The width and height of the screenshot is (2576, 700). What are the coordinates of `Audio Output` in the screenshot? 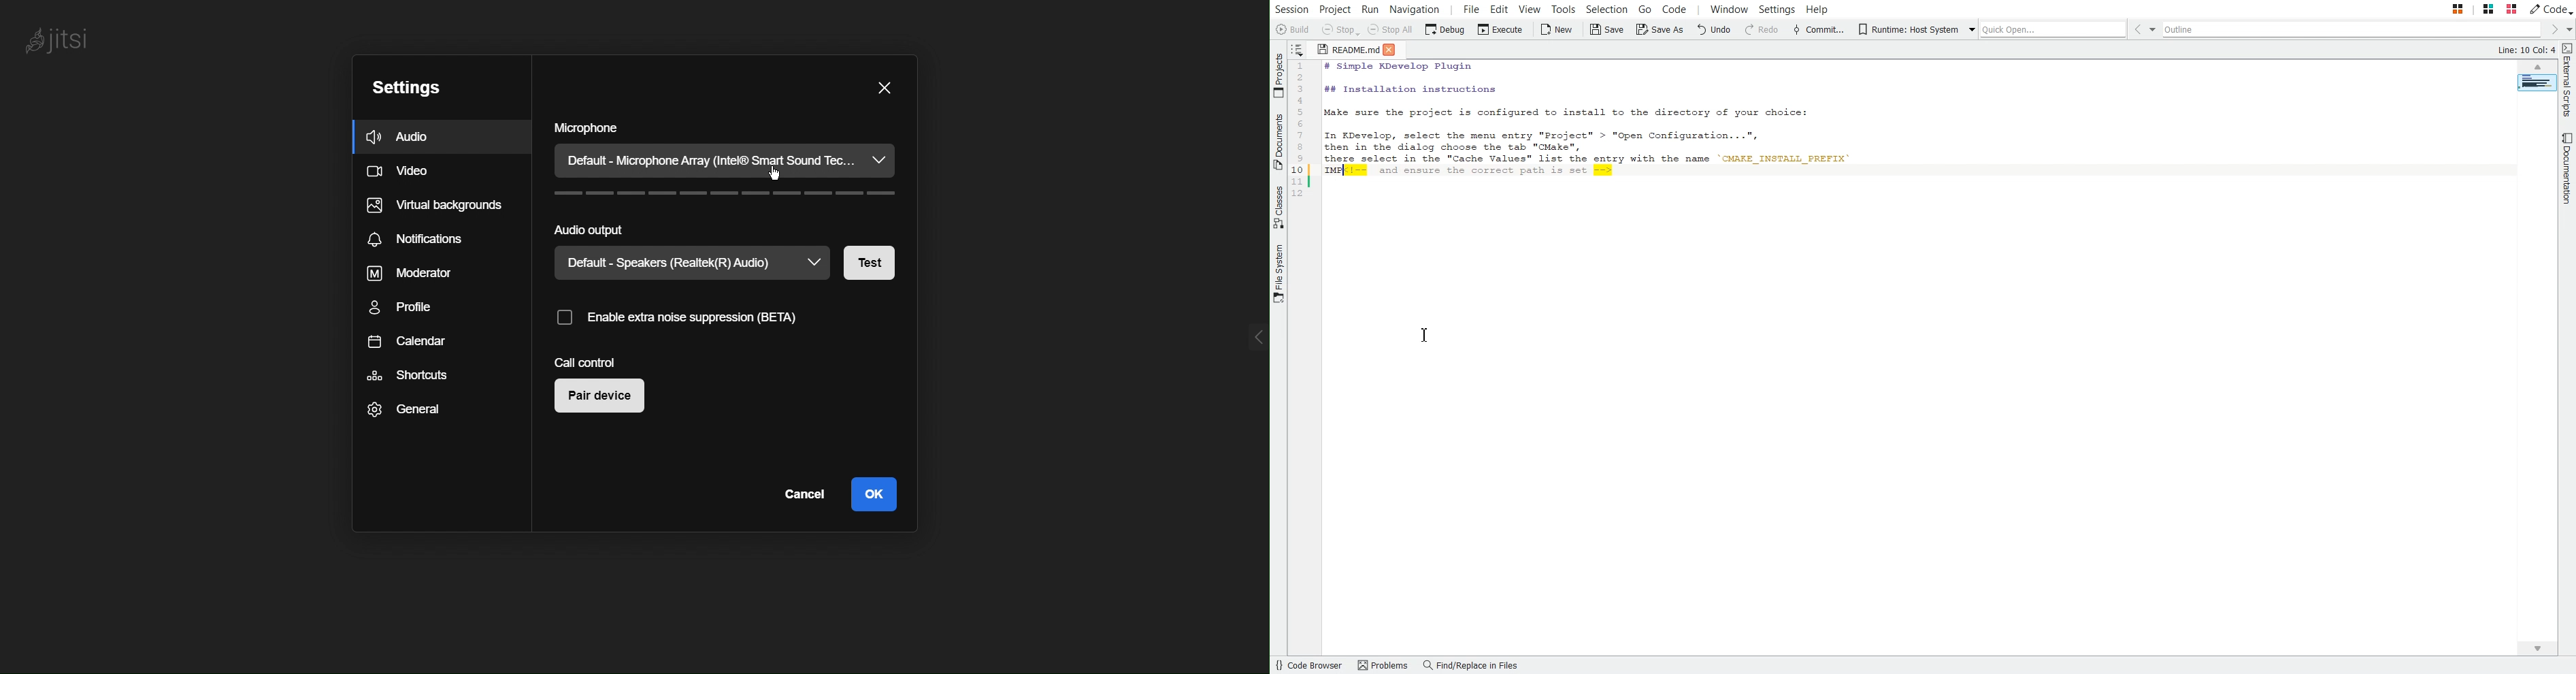 It's located at (723, 228).